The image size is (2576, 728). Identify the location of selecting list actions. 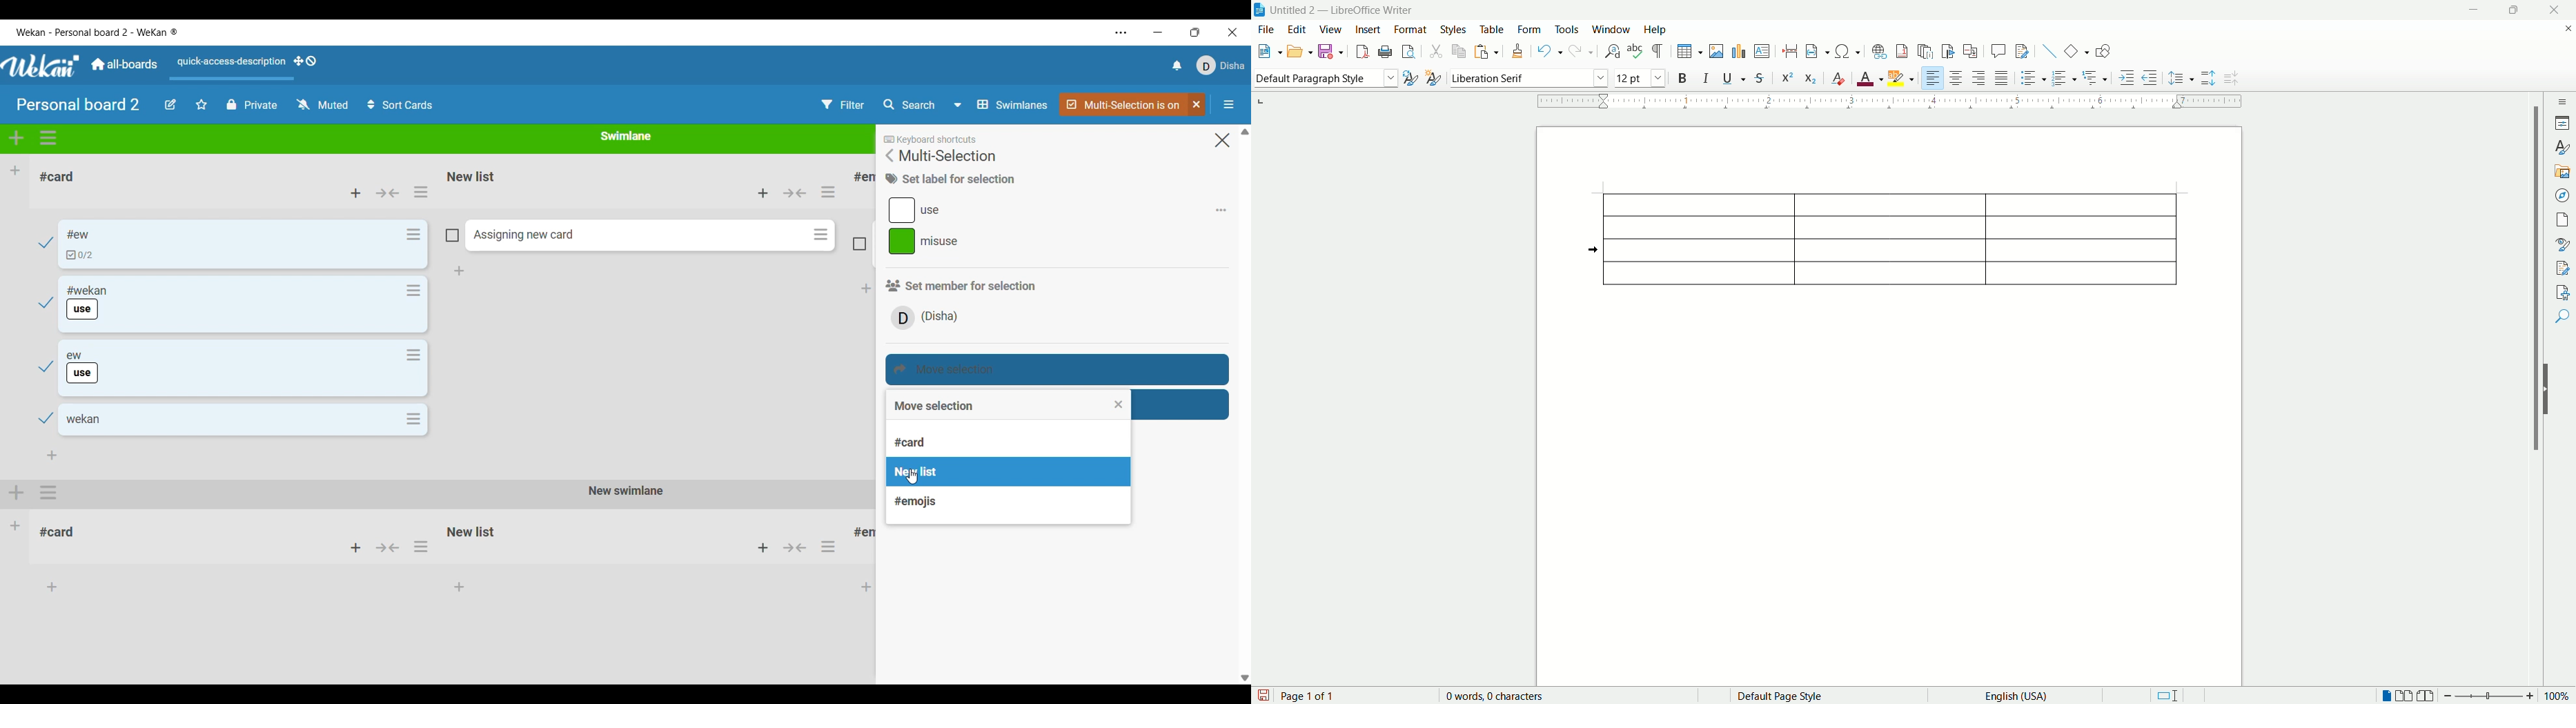
(426, 190).